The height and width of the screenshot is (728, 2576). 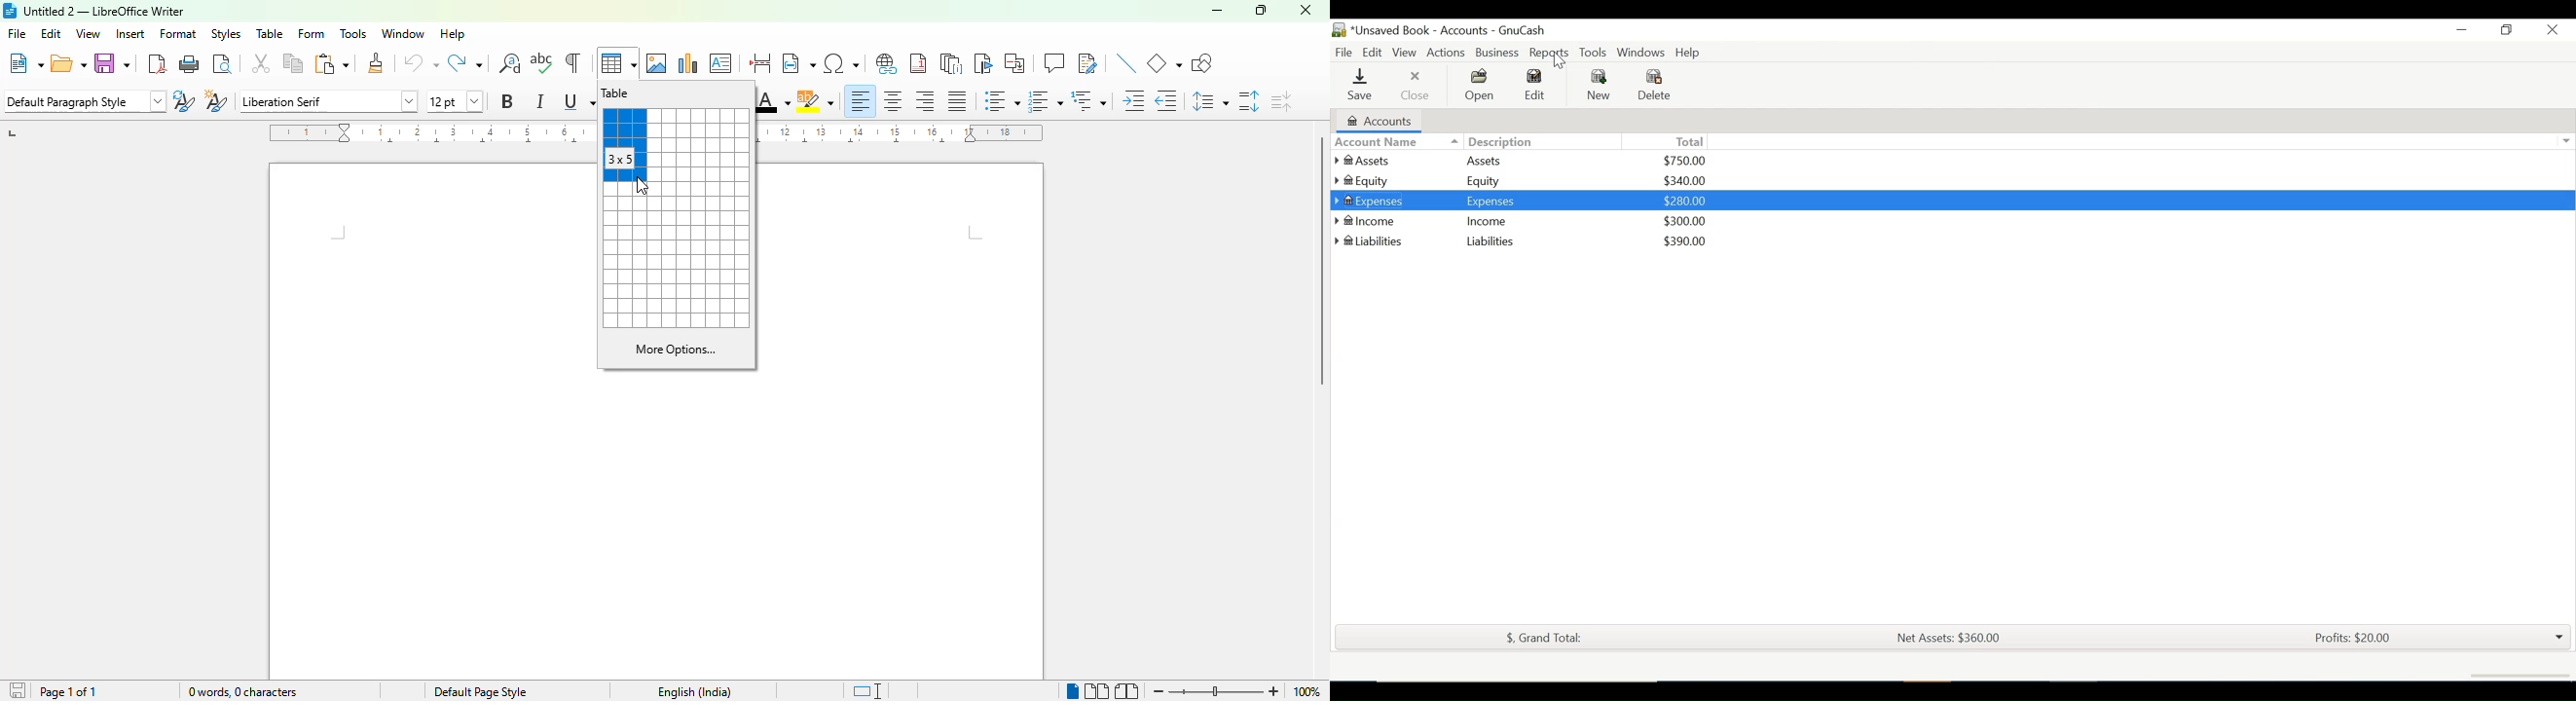 I want to click on font color, so click(x=774, y=101).